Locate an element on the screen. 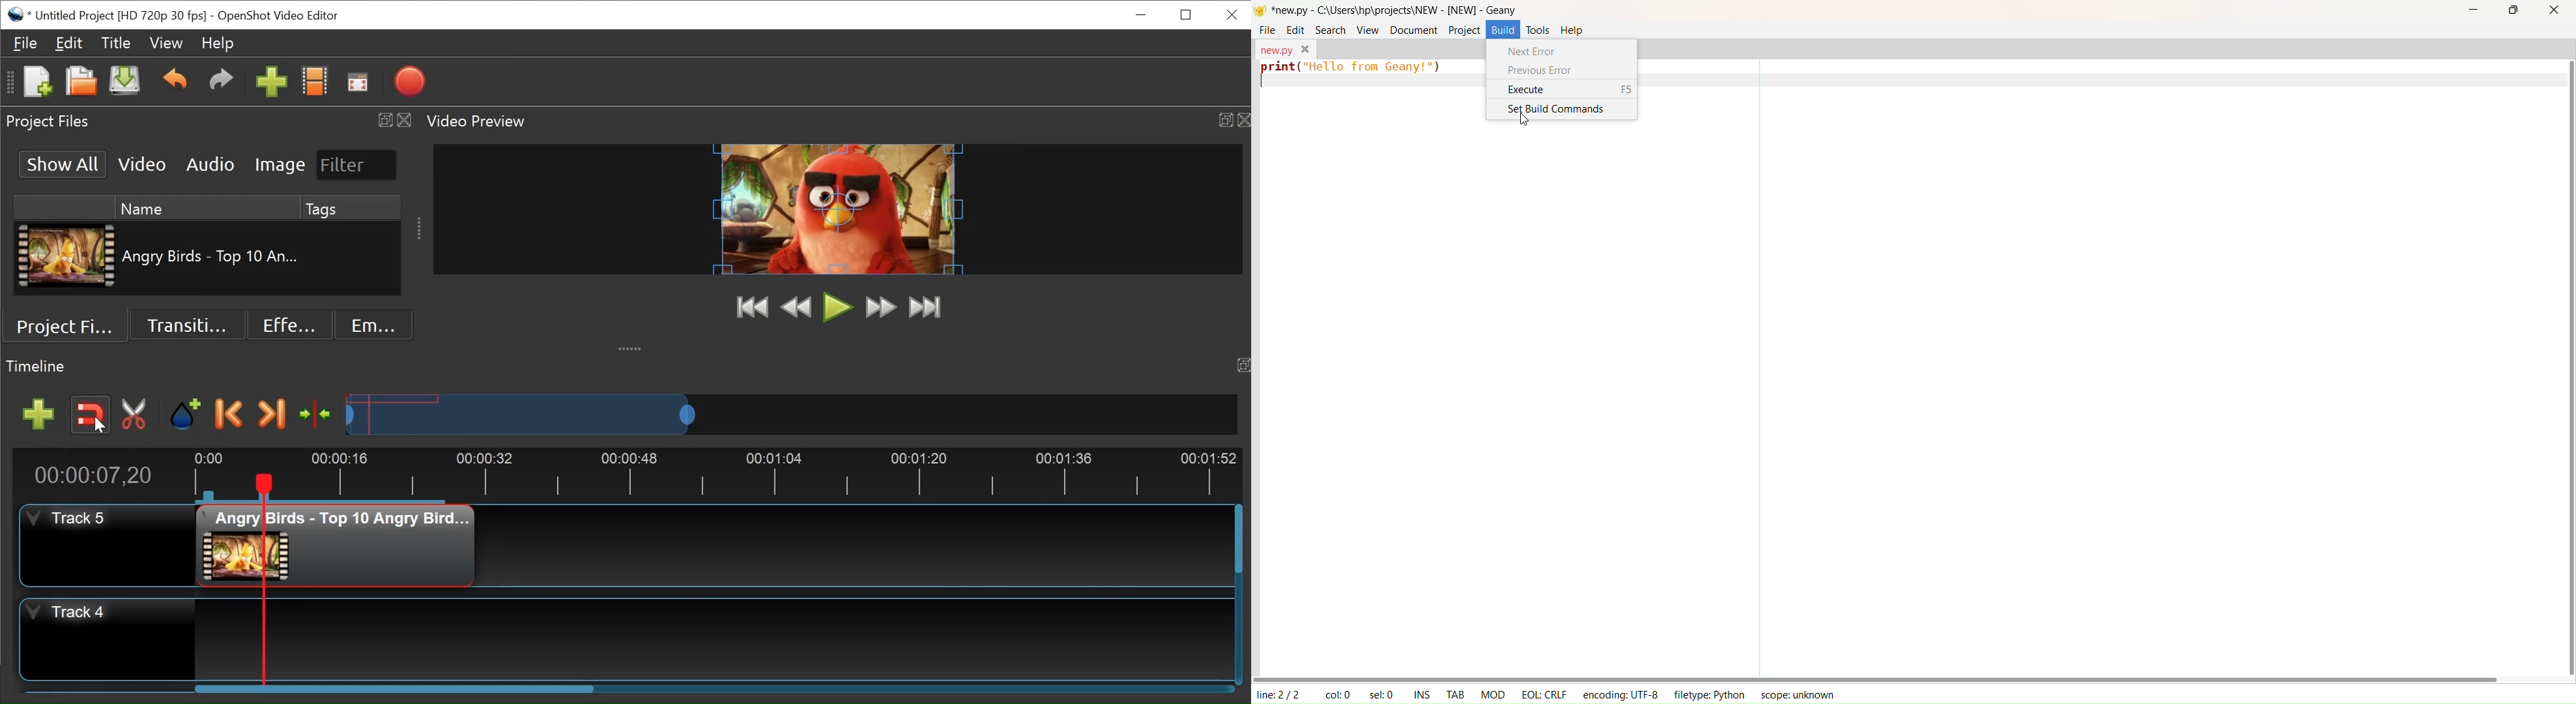 Image resolution: width=2576 pixels, height=728 pixels. Preview window is located at coordinates (837, 209).